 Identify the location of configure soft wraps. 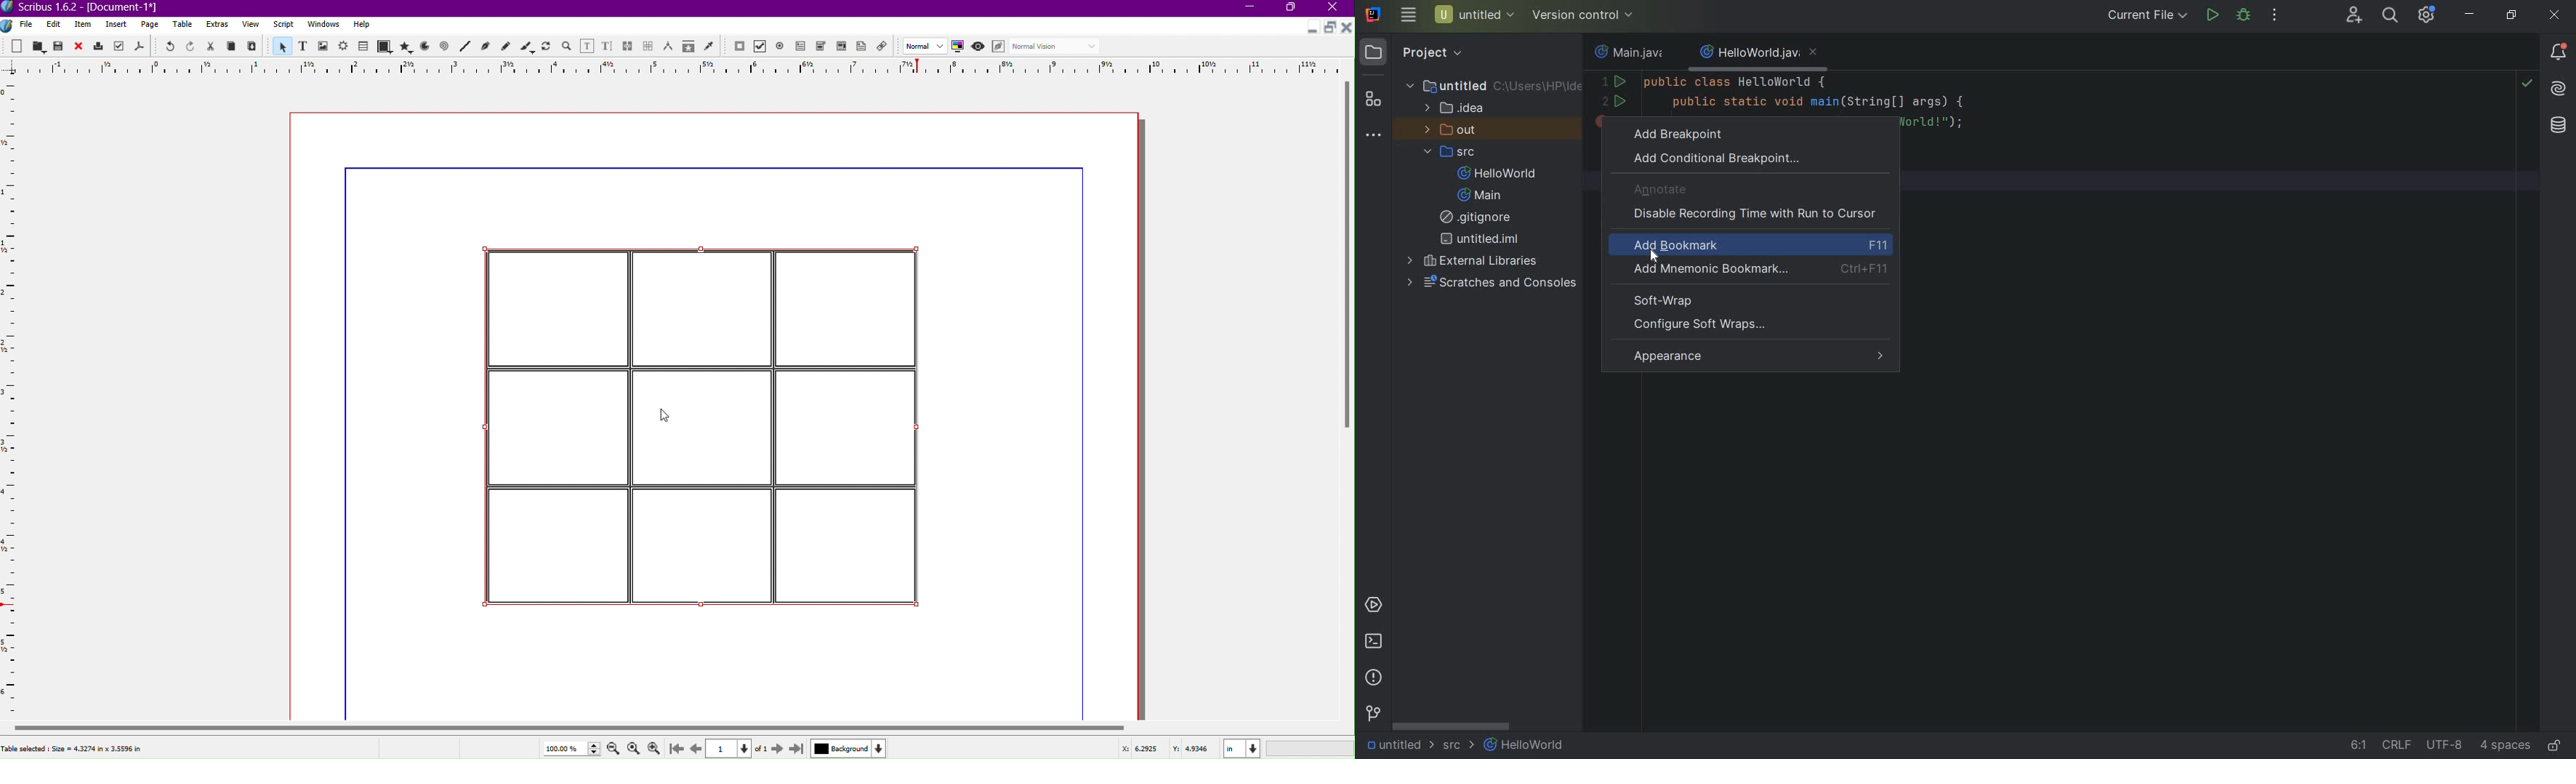
(1698, 325).